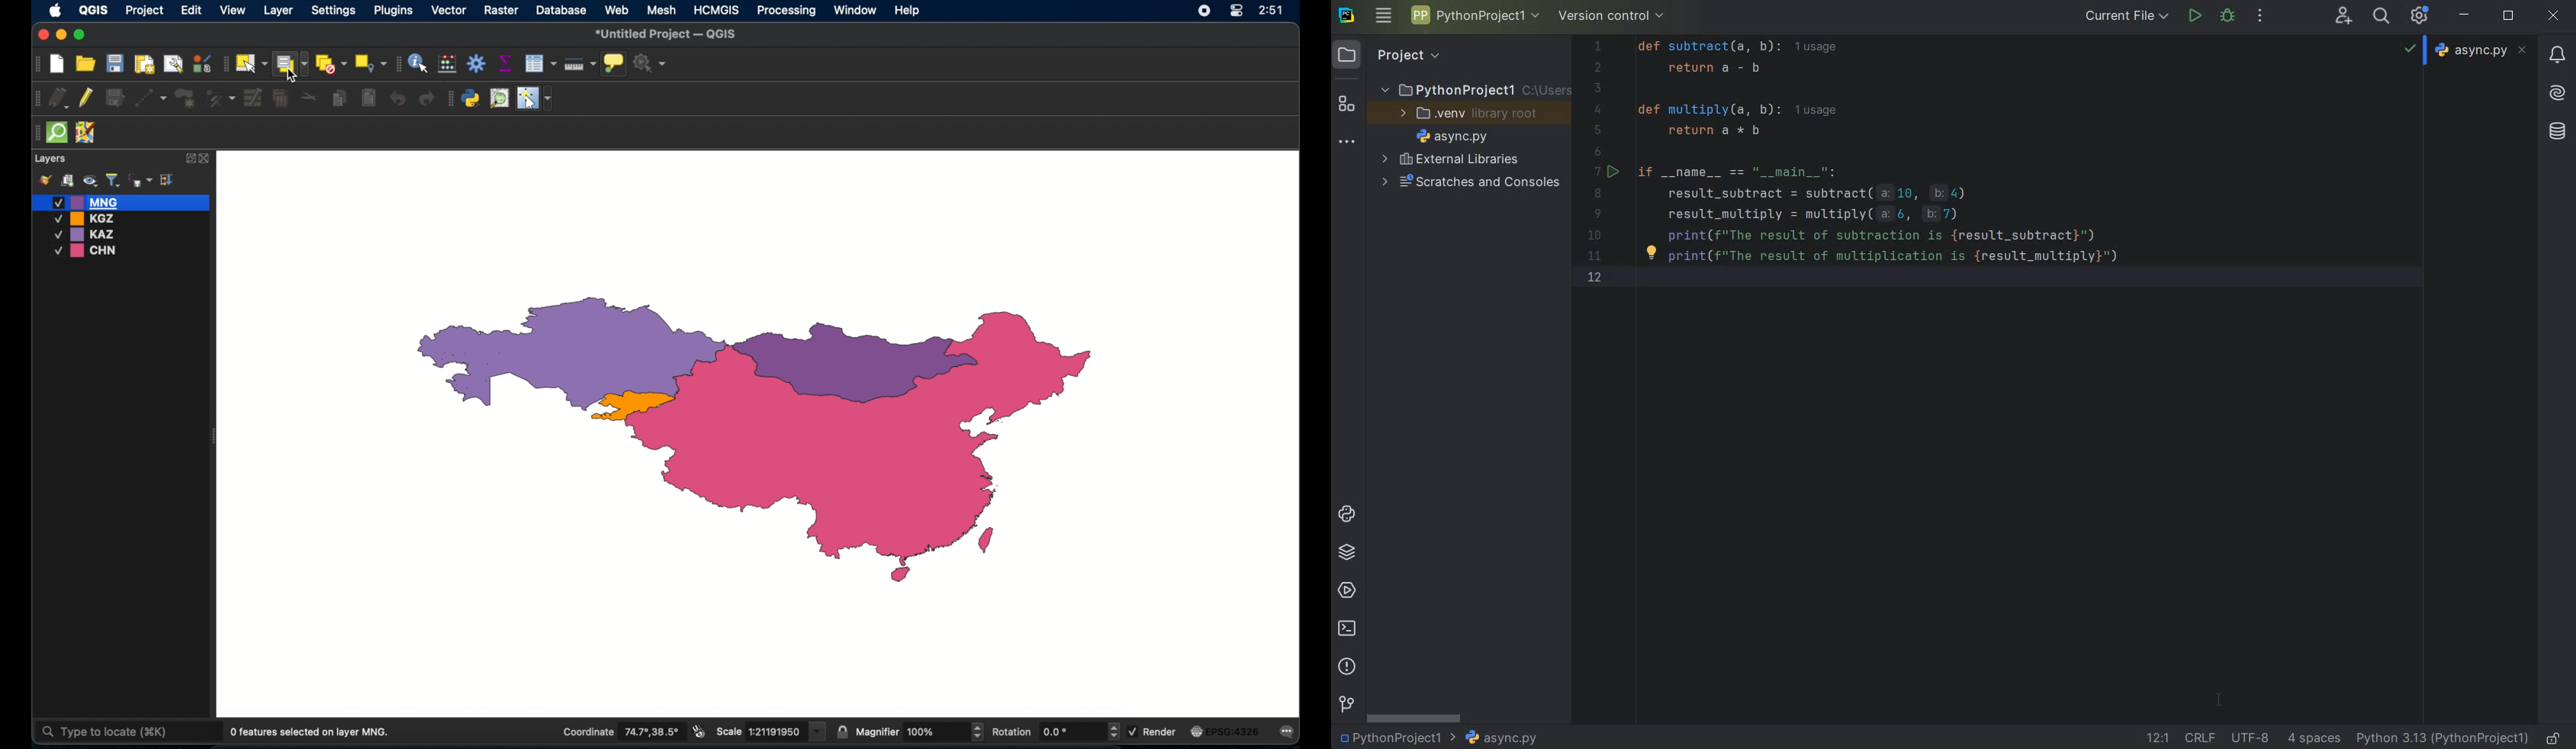 The width and height of the screenshot is (2576, 756). Describe the element at coordinates (1154, 730) in the screenshot. I see `render` at that location.